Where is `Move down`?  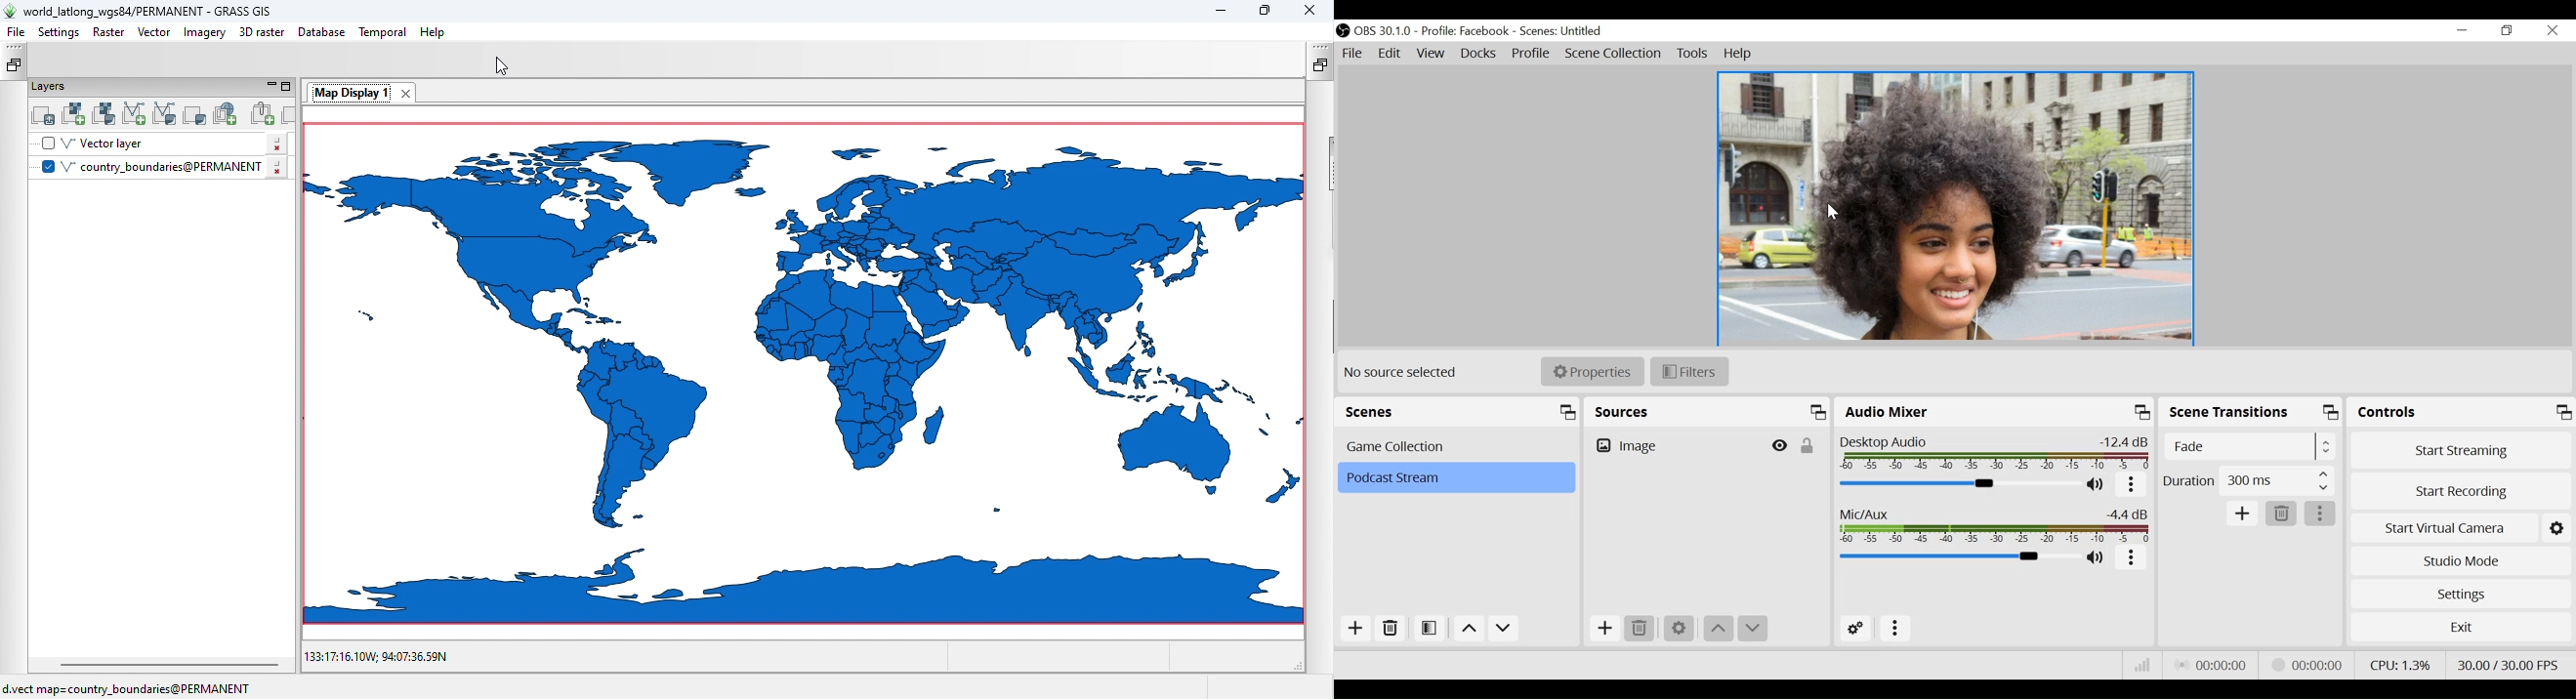 Move down is located at coordinates (1751, 628).